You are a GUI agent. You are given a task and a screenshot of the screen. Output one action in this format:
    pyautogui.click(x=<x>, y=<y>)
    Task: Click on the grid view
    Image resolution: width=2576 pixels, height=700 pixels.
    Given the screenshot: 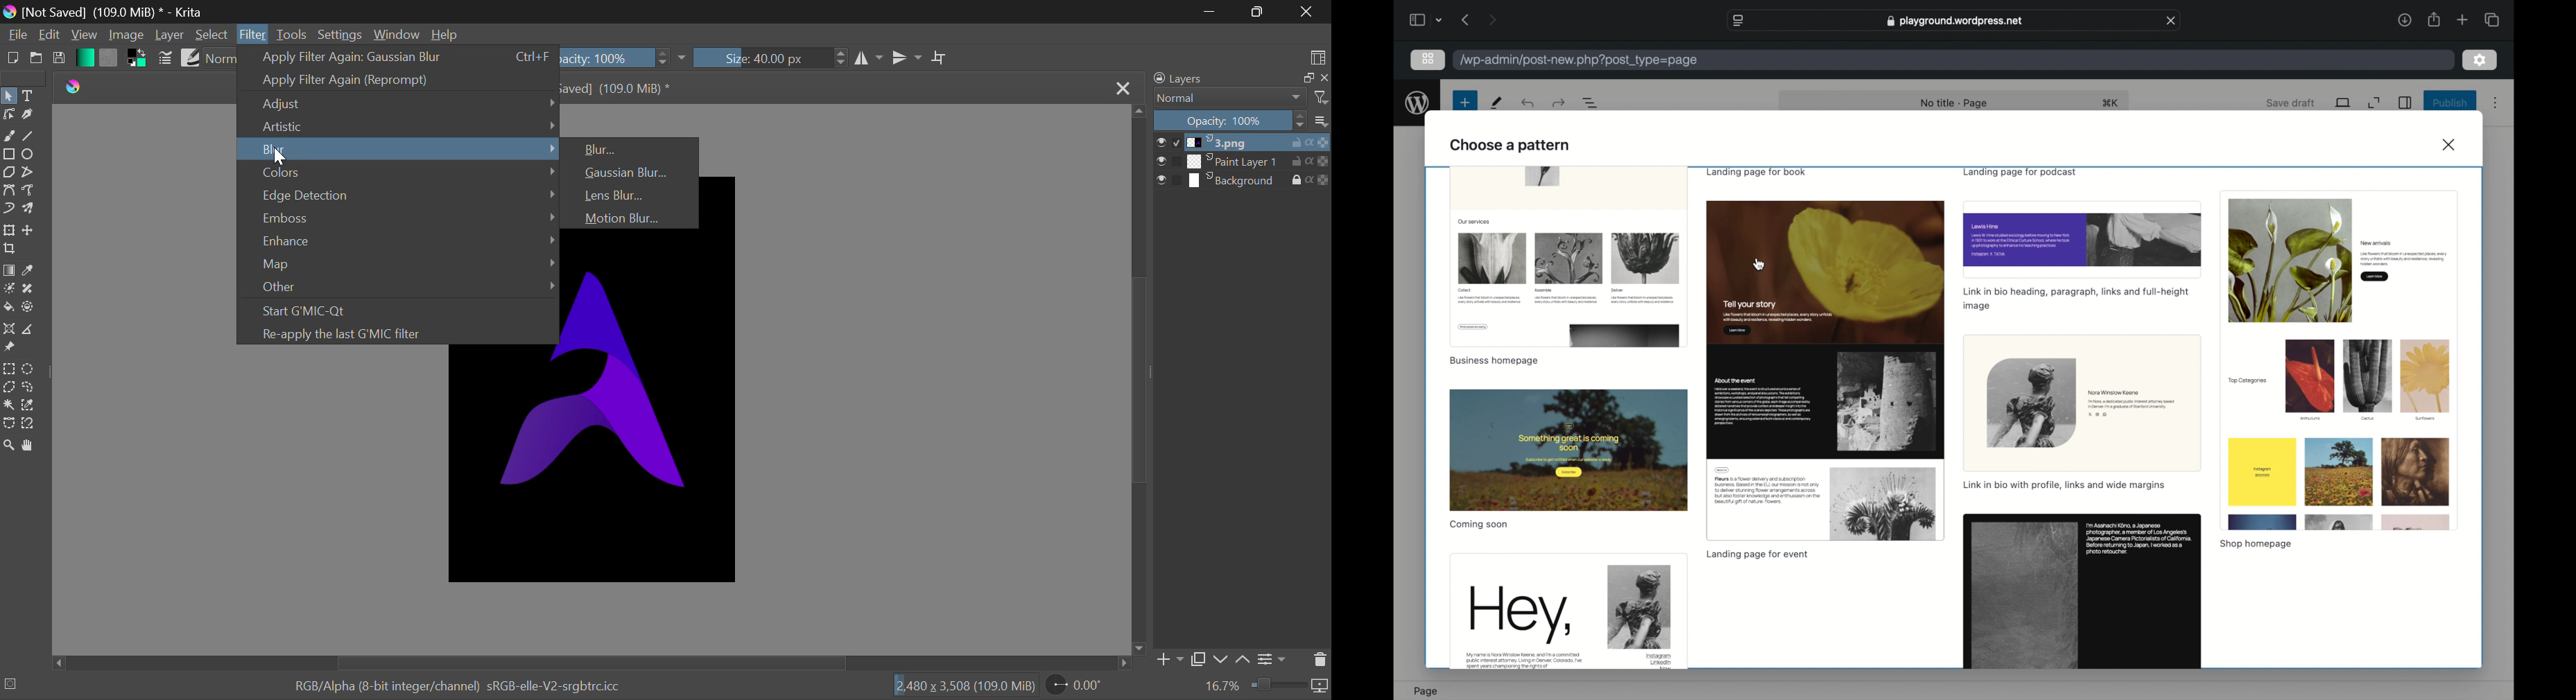 What is the action you would take?
    pyautogui.click(x=1428, y=59)
    